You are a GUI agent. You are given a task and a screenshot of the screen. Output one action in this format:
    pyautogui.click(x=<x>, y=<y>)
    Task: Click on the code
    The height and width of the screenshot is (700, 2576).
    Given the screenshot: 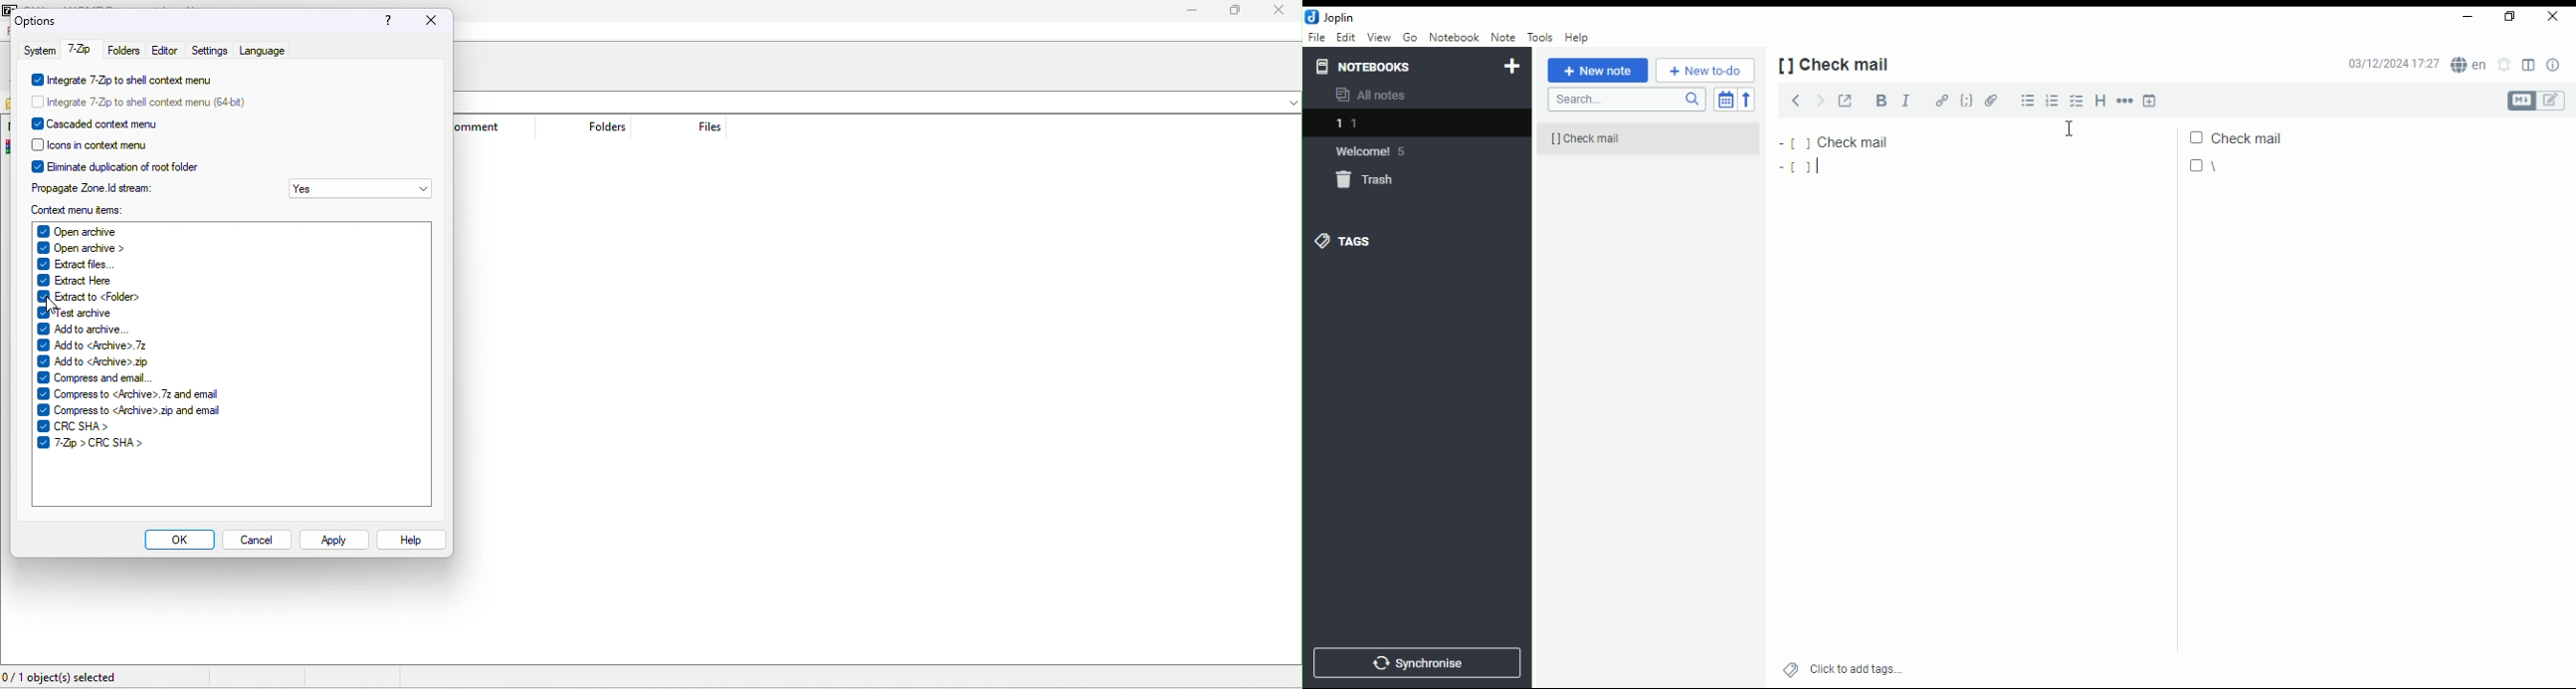 What is the action you would take?
    pyautogui.click(x=1967, y=102)
    